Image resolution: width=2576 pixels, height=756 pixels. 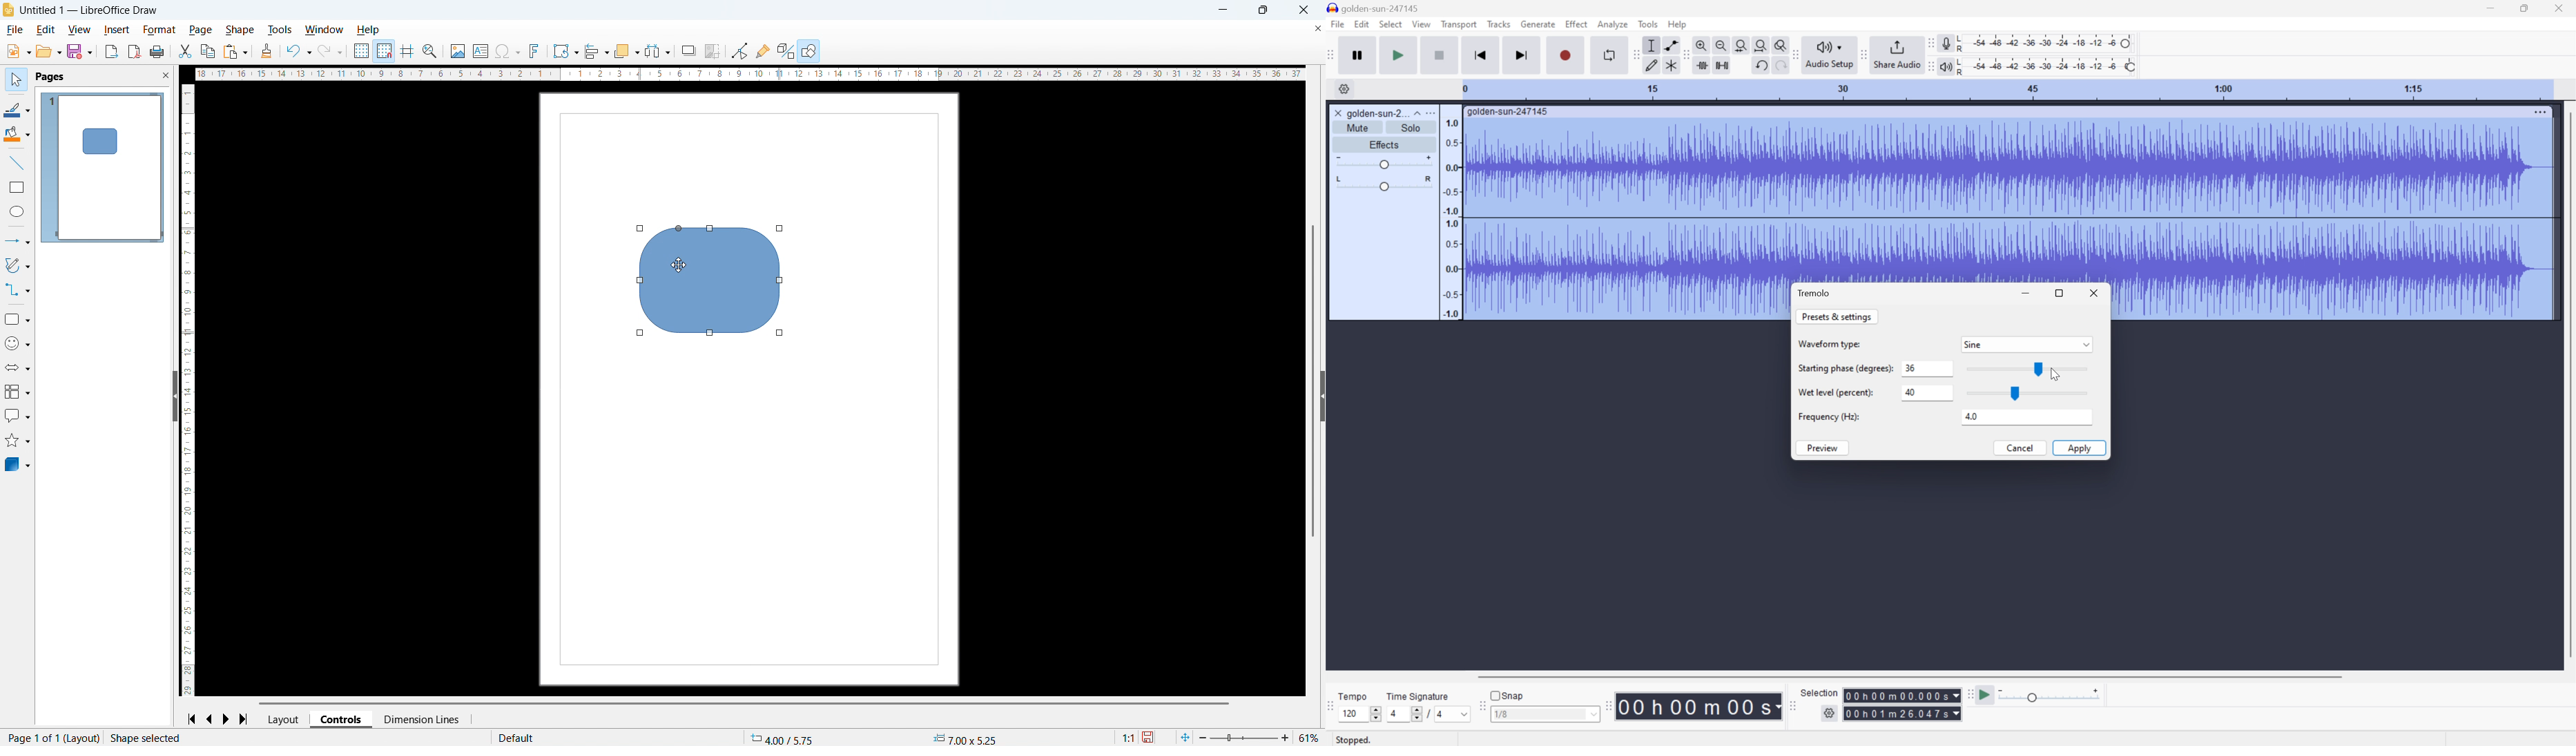 I want to click on hide pane, so click(x=174, y=396).